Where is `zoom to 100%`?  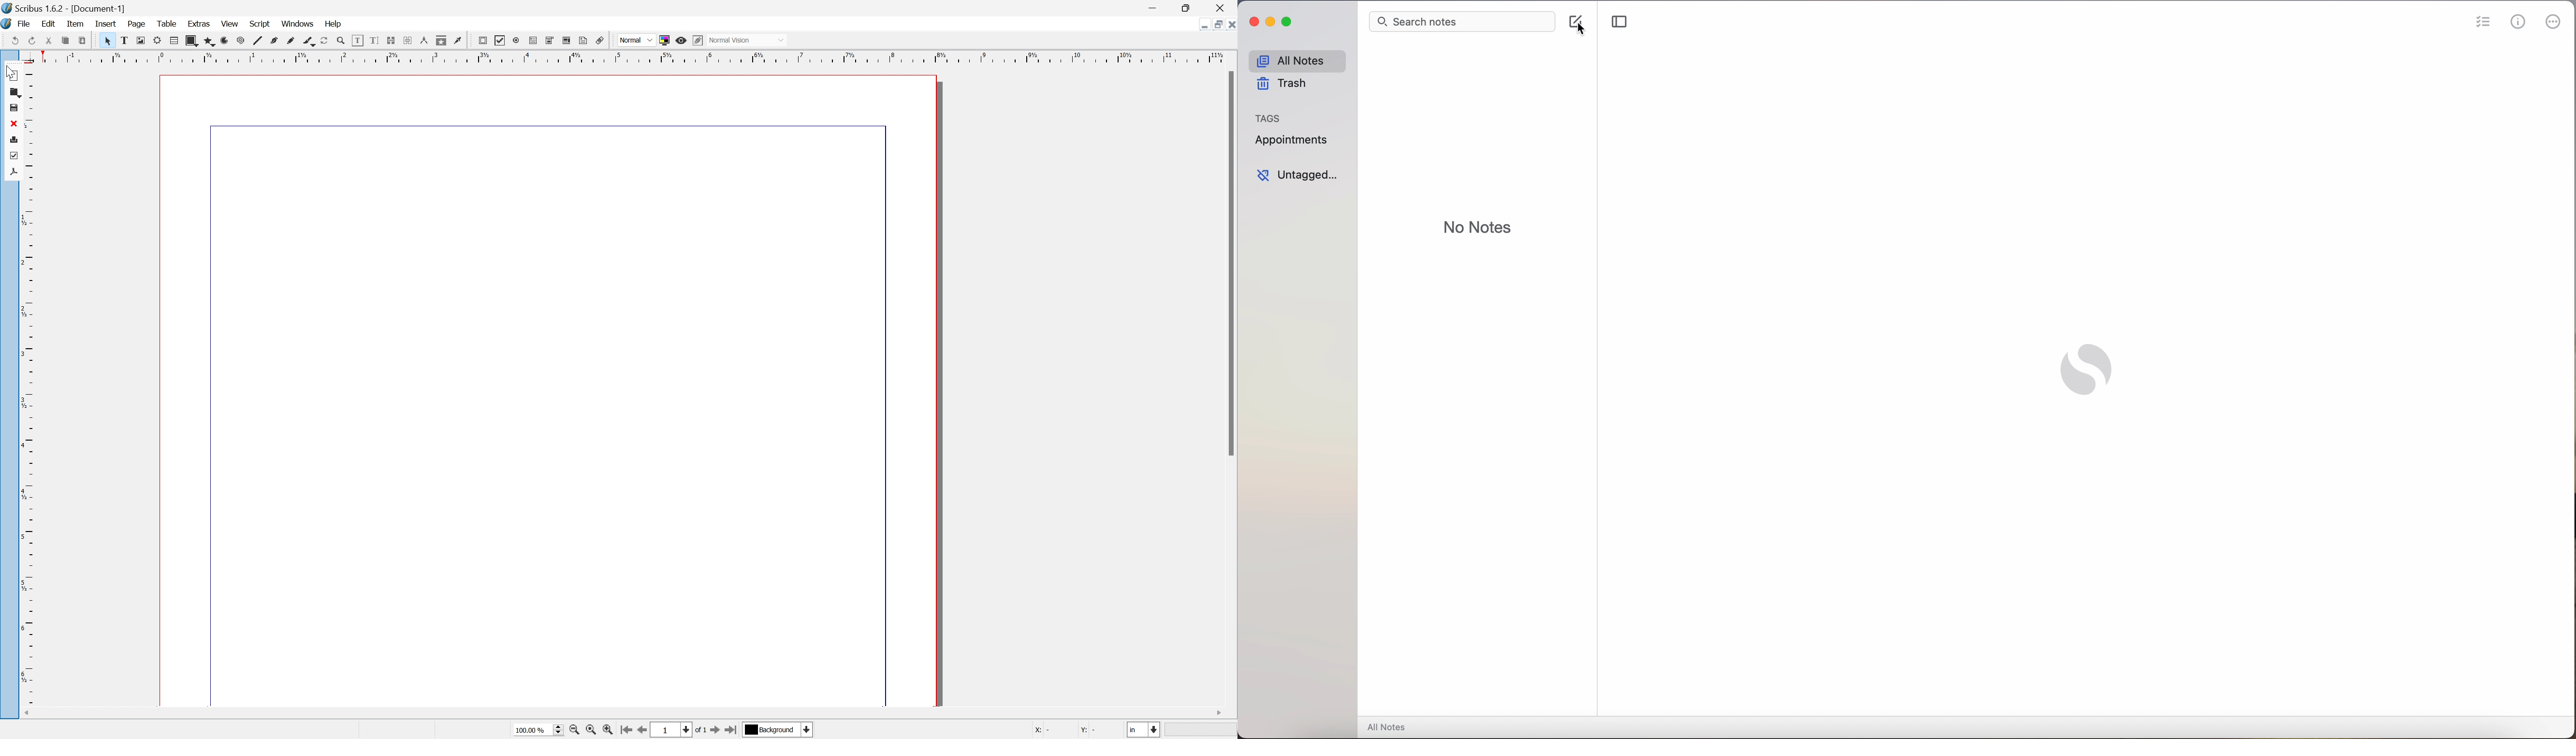 zoom to 100% is located at coordinates (589, 731).